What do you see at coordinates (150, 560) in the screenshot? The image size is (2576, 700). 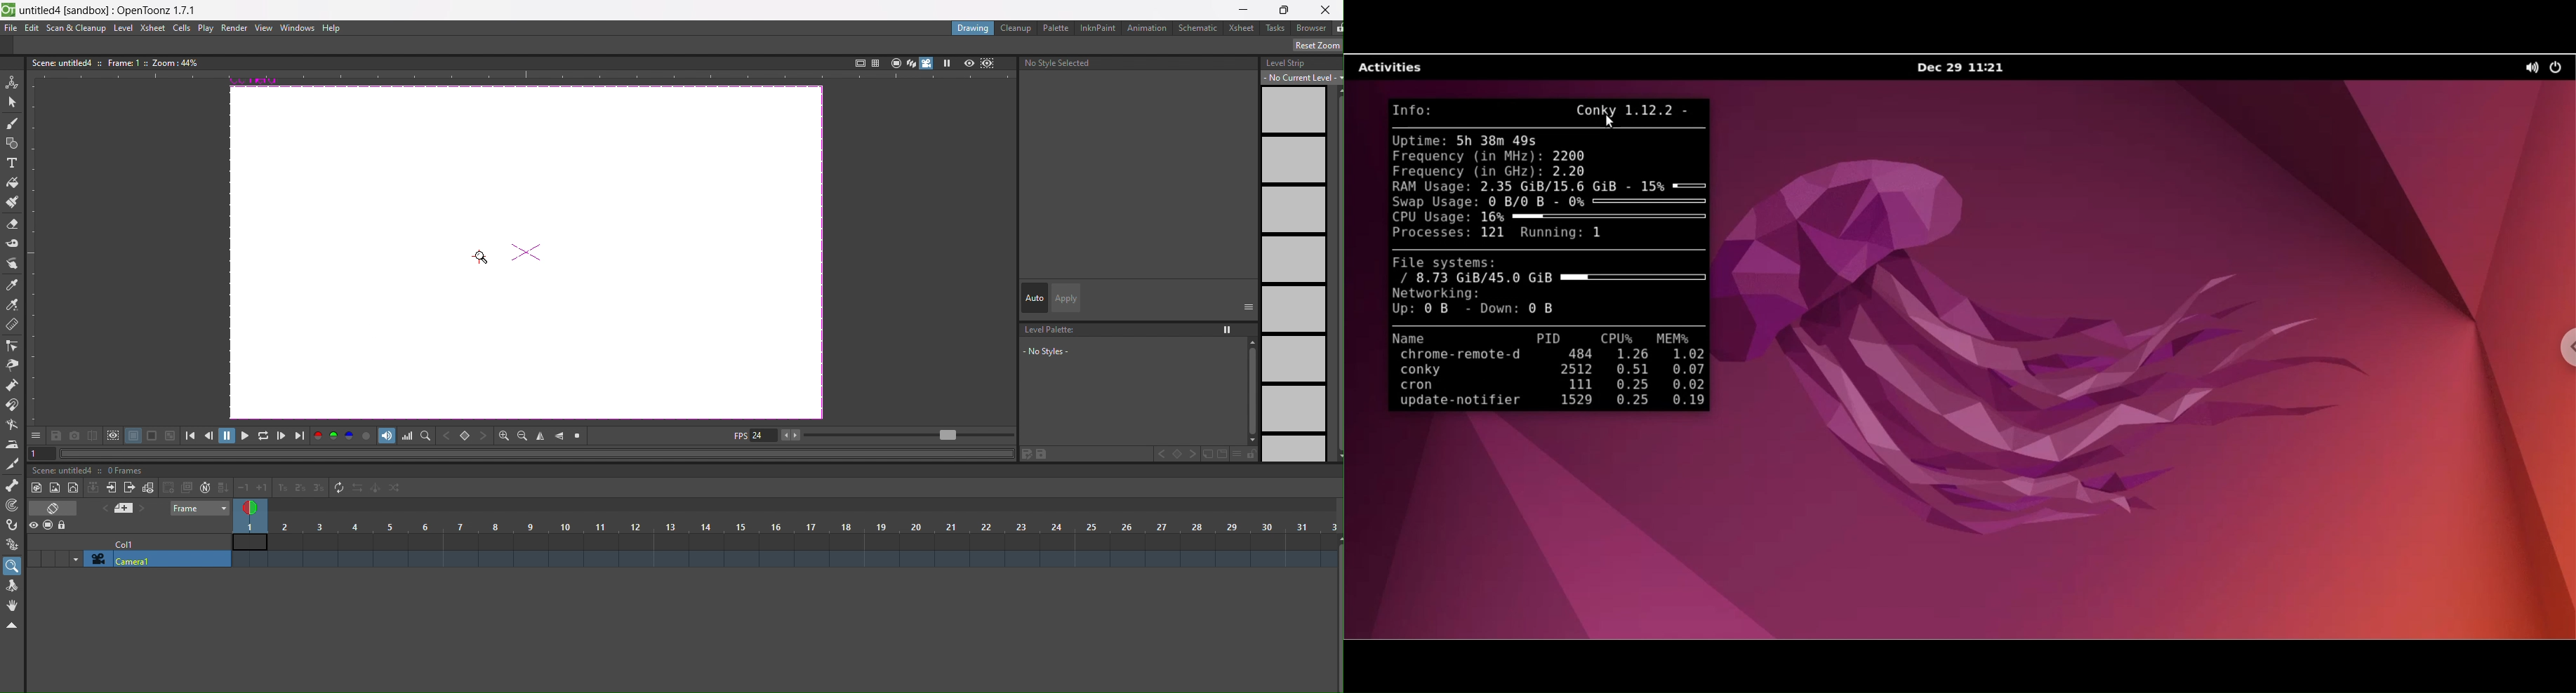 I see `camera` at bounding box center [150, 560].